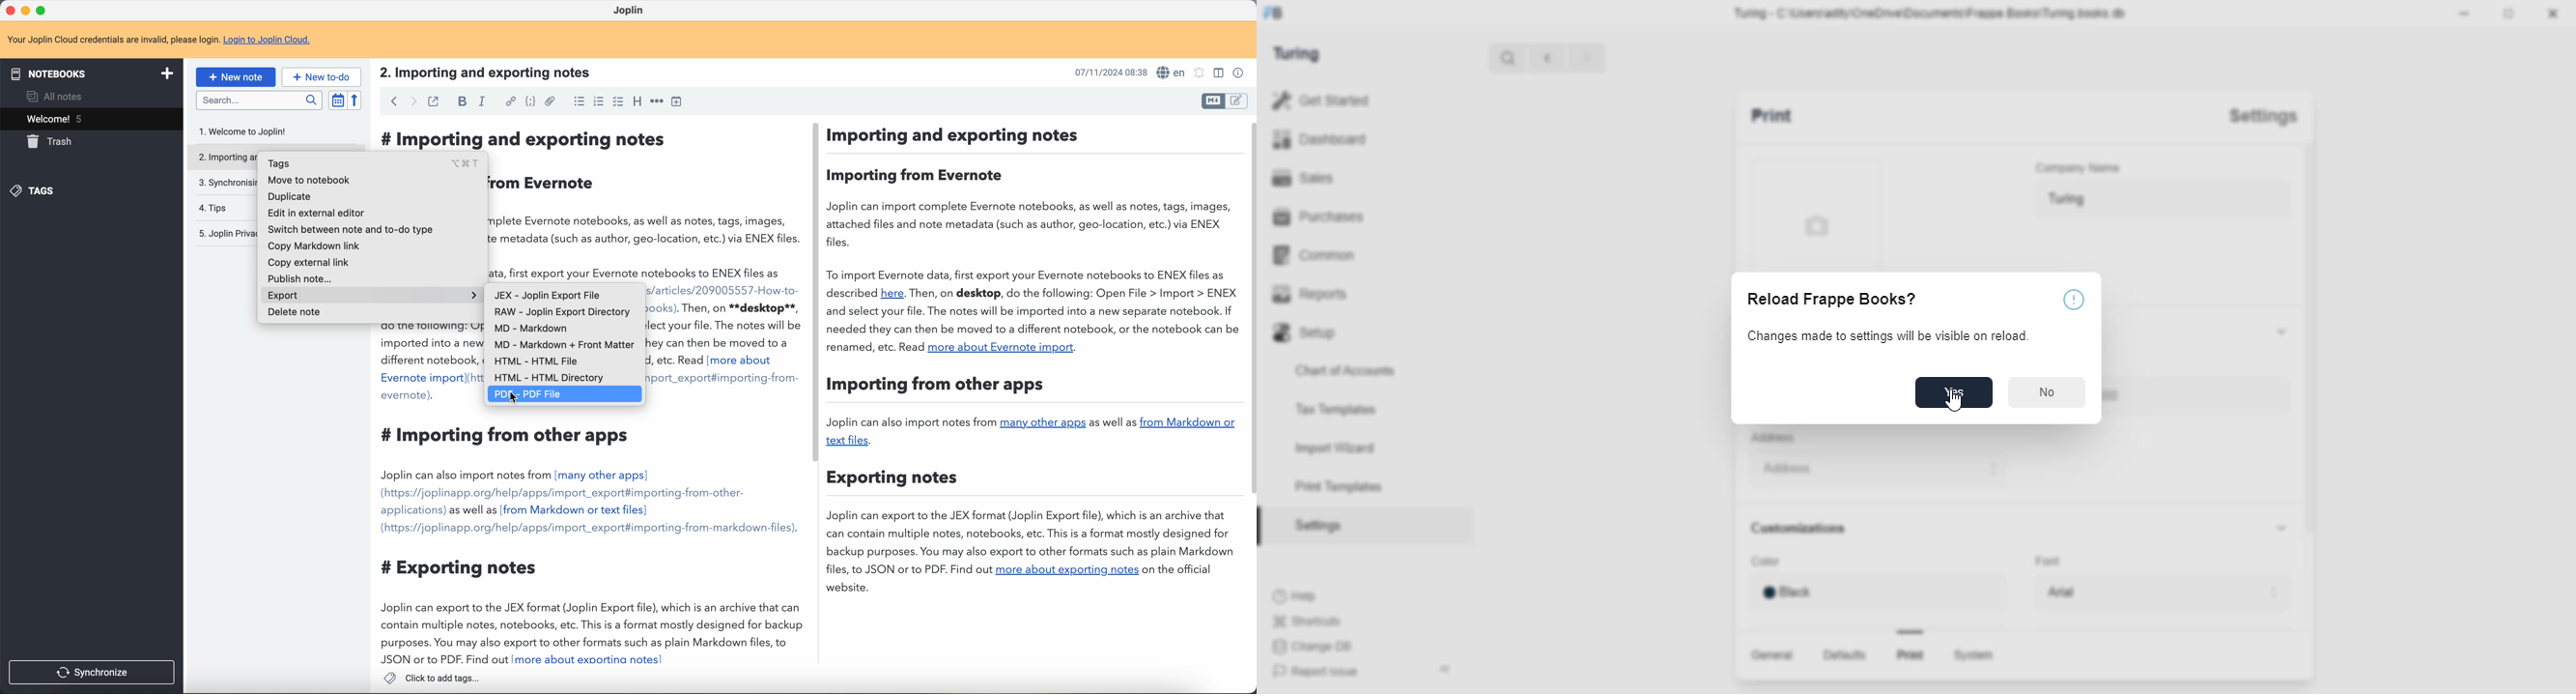  I want to click on Joplin, so click(631, 11).